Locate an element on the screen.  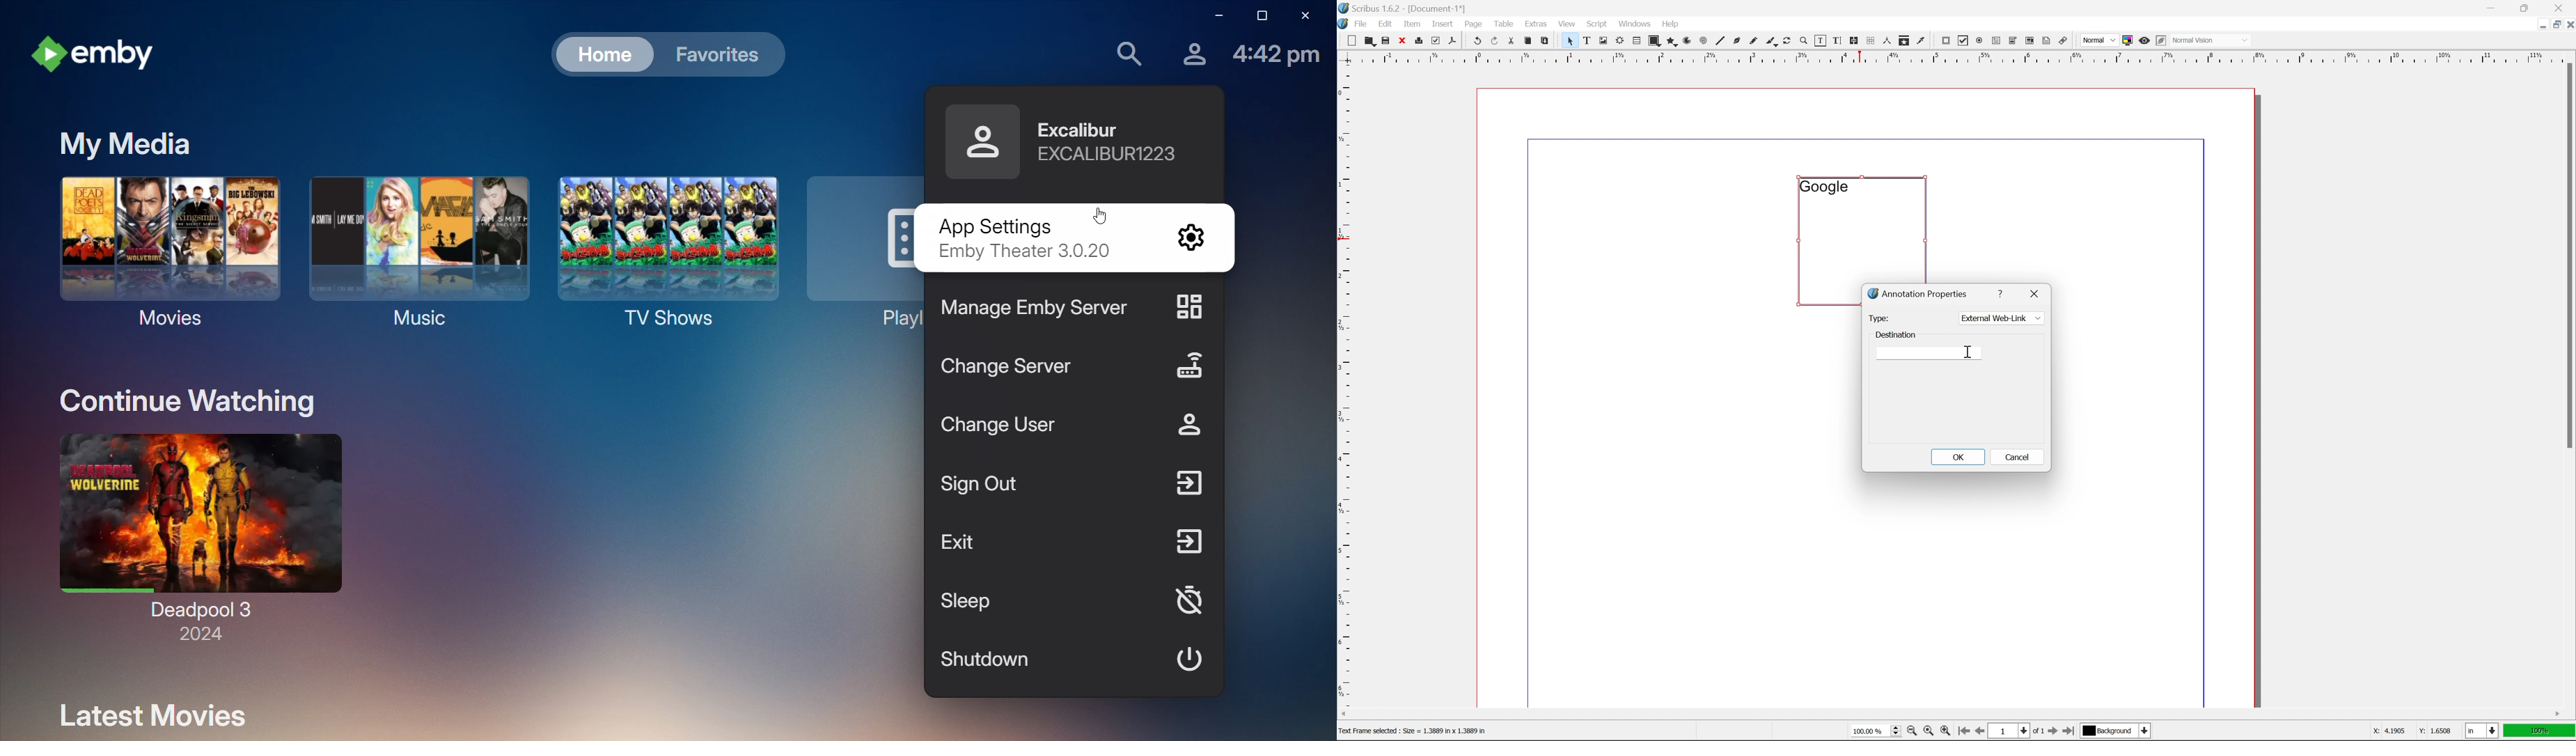
open is located at coordinates (1369, 41).